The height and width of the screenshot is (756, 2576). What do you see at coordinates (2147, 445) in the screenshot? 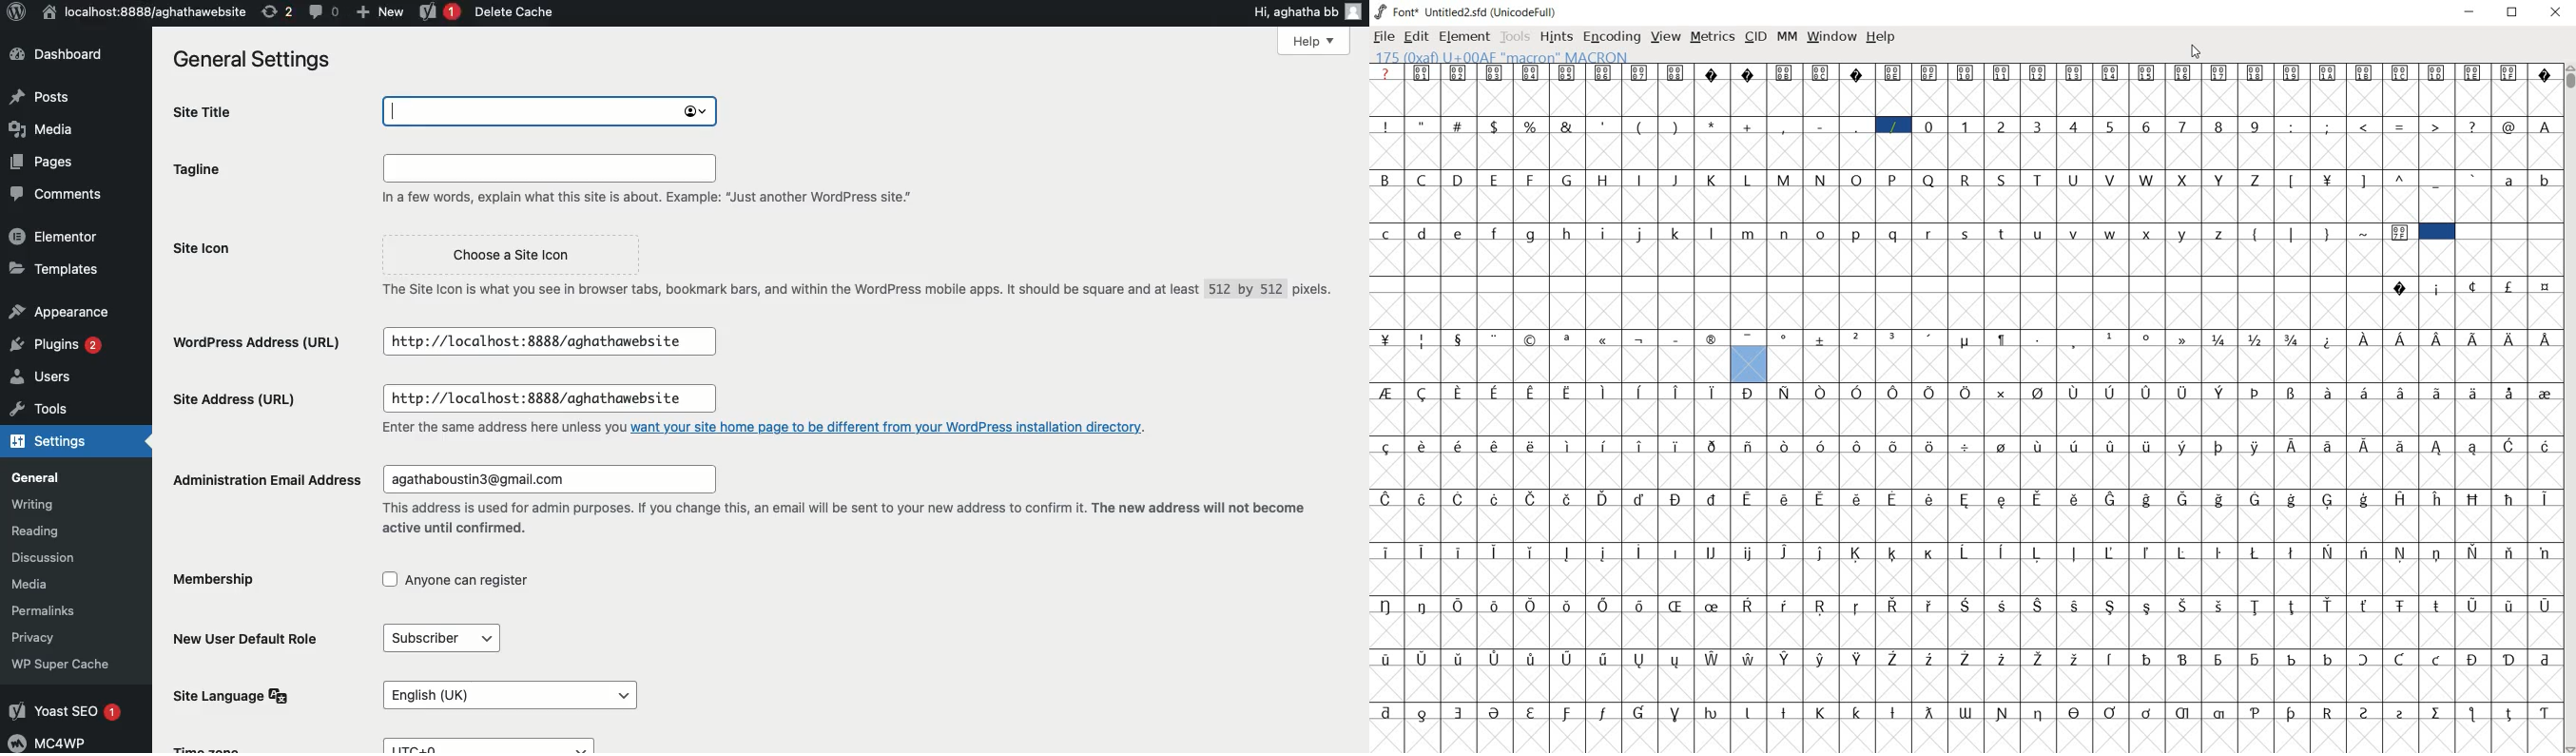
I see `Symbol` at bounding box center [2147, 445].